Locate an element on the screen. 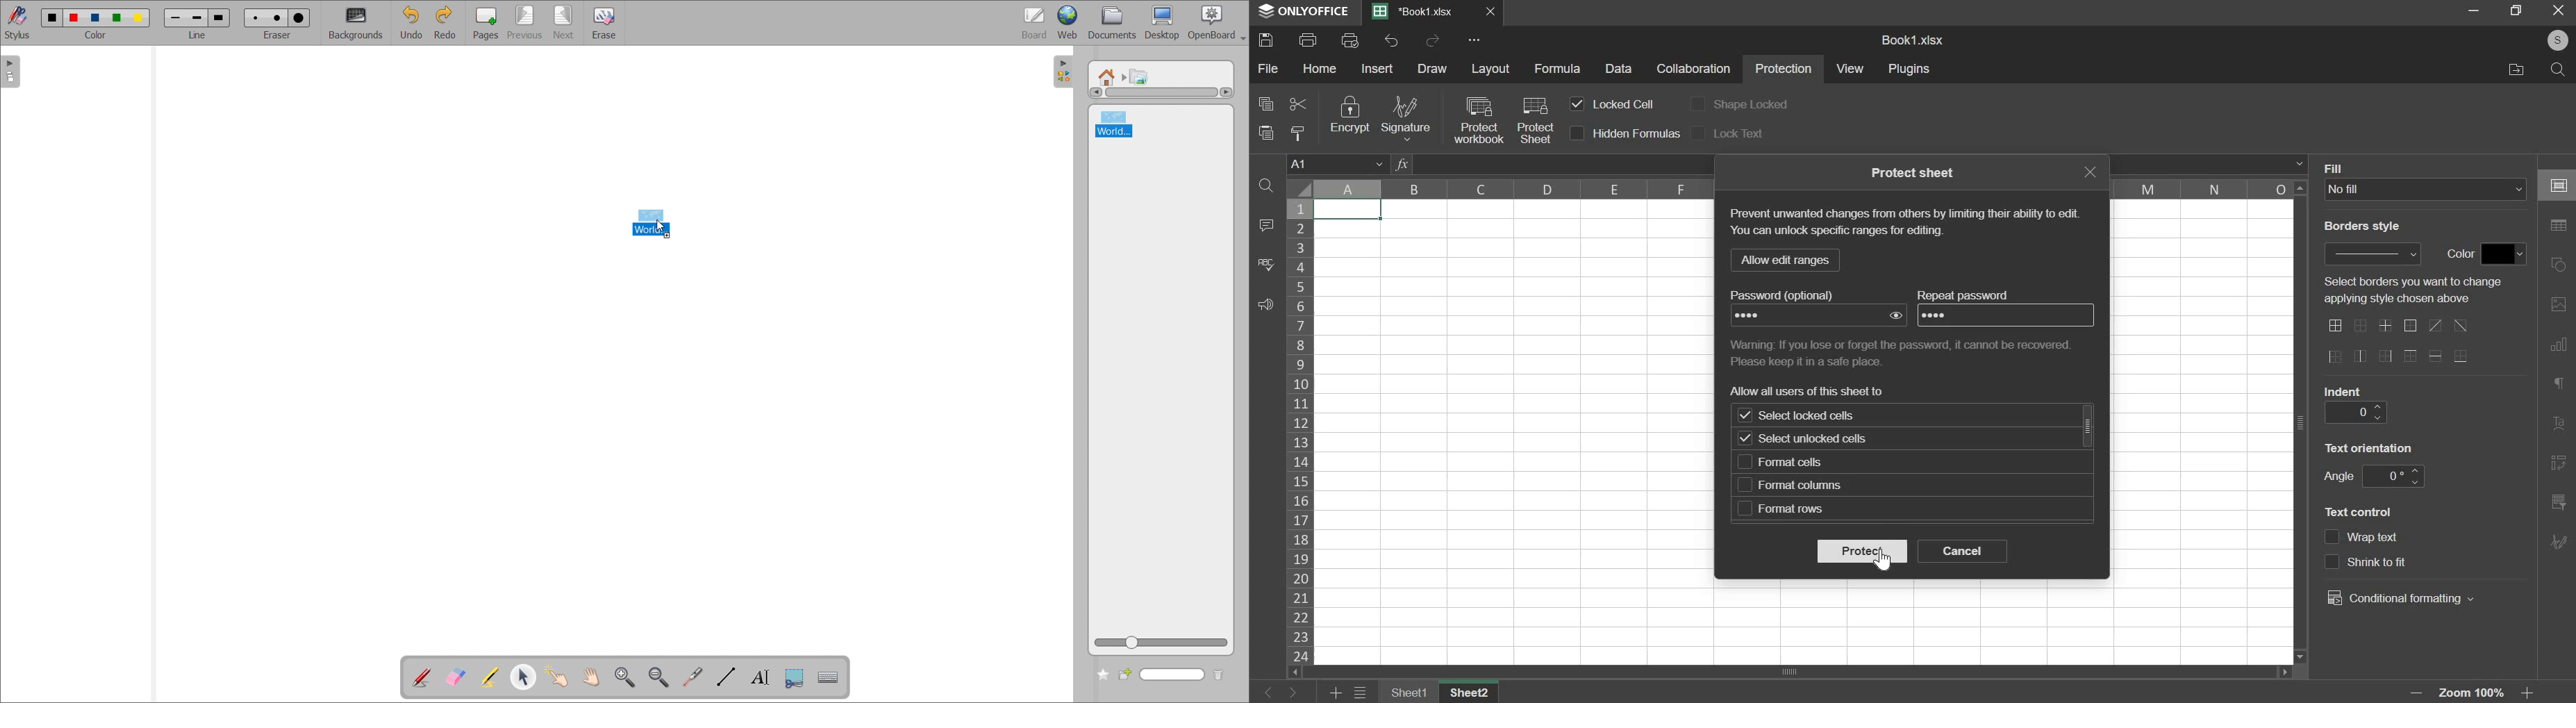  conditional formatting is located at coordinates (2400, 598).